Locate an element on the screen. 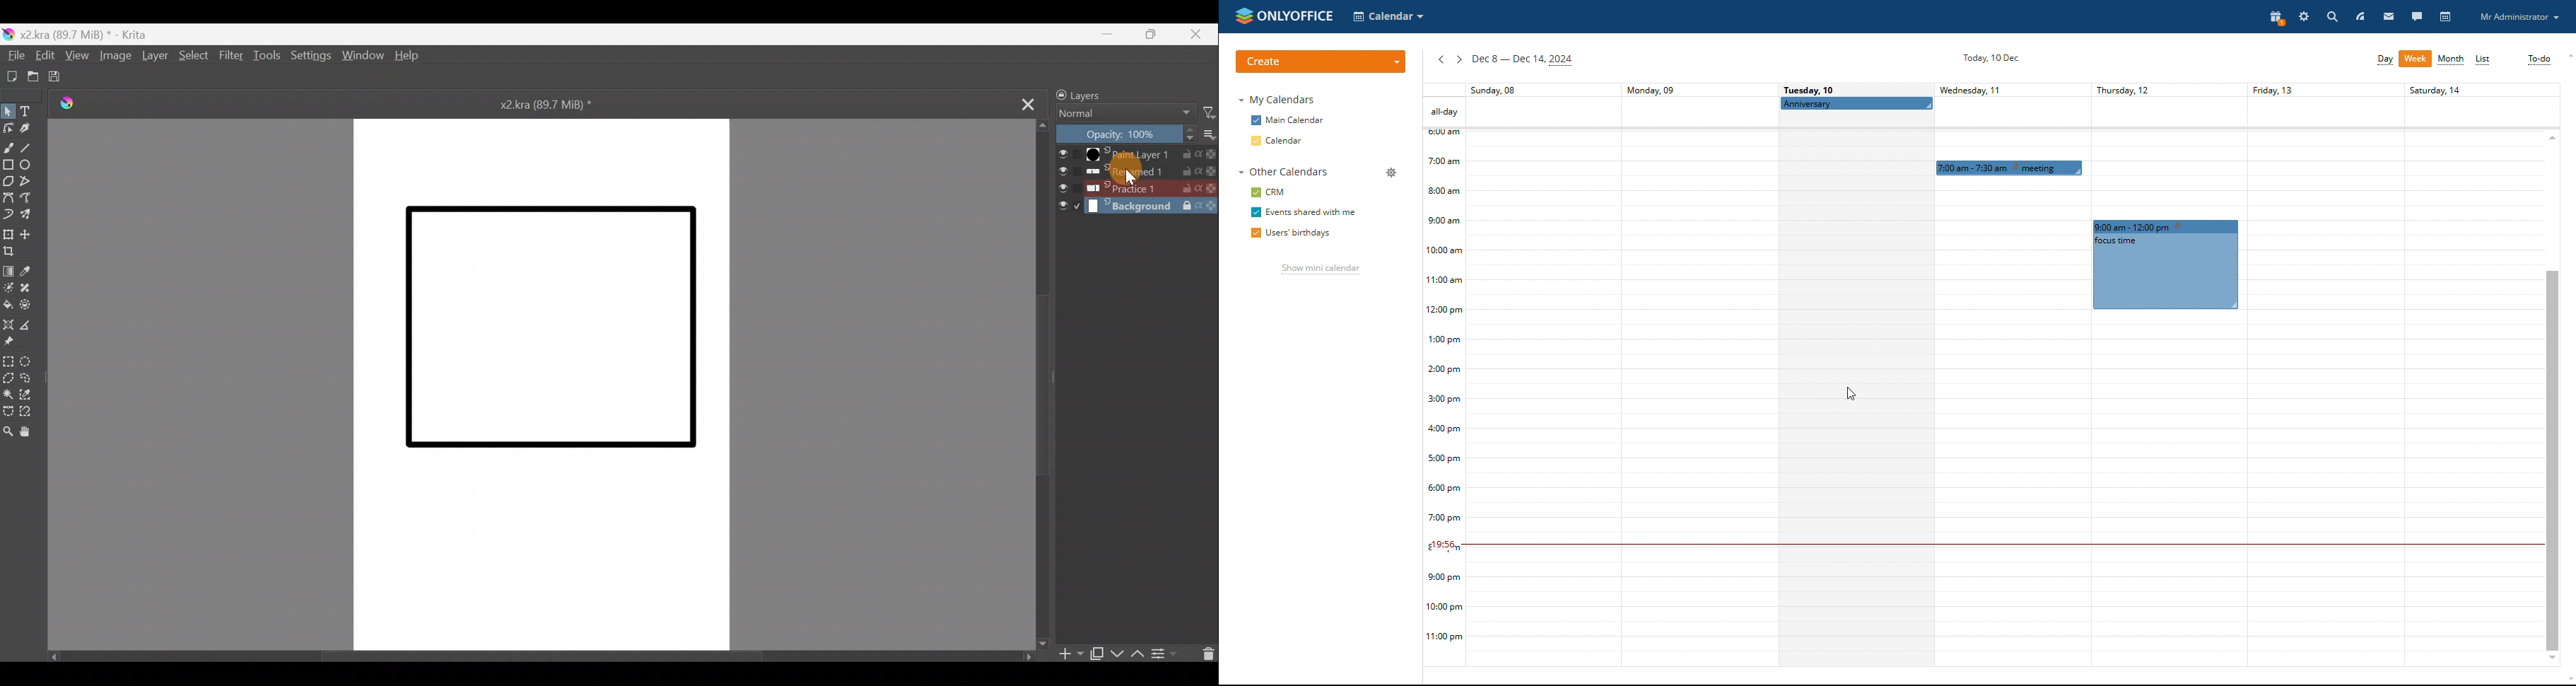 The width and height of the screenshot is (2576, 700). Select is located at coordinates (192, 55).